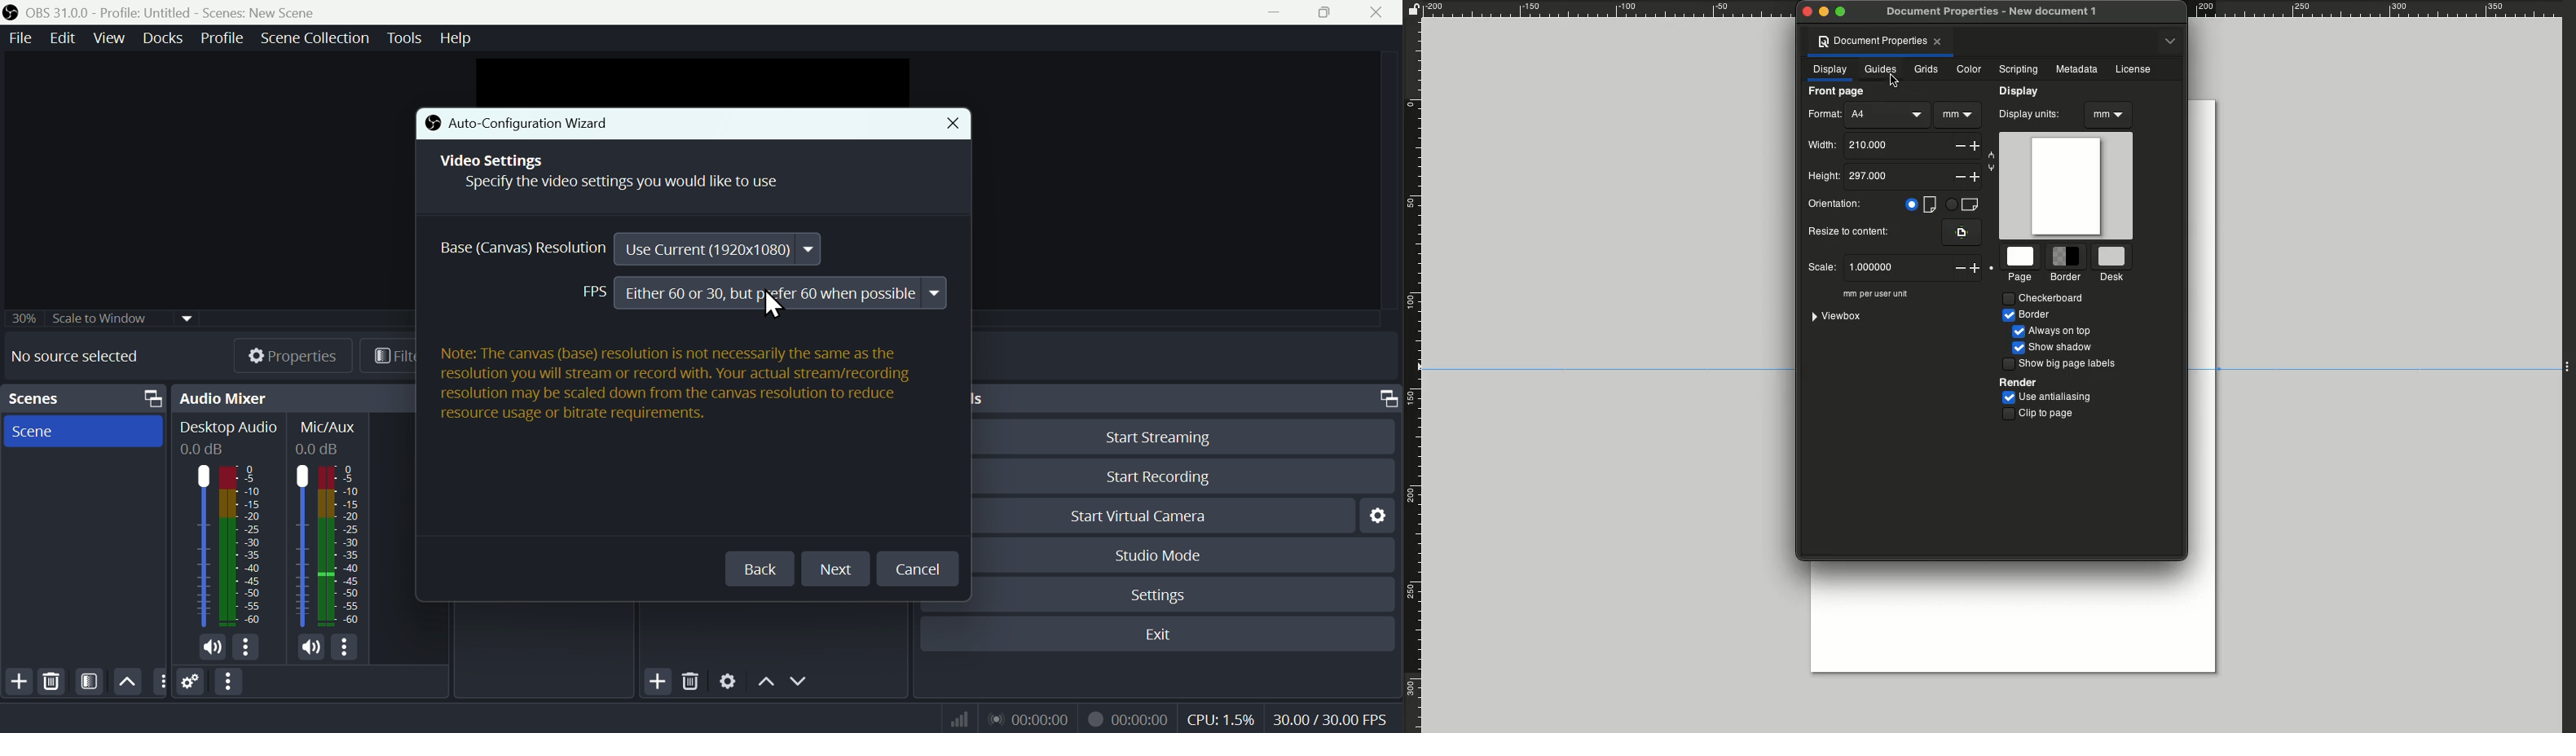  What do you see at coordinates (1918, 144) in the screenshot?
I see `210` at bounding box center [1918, 144].